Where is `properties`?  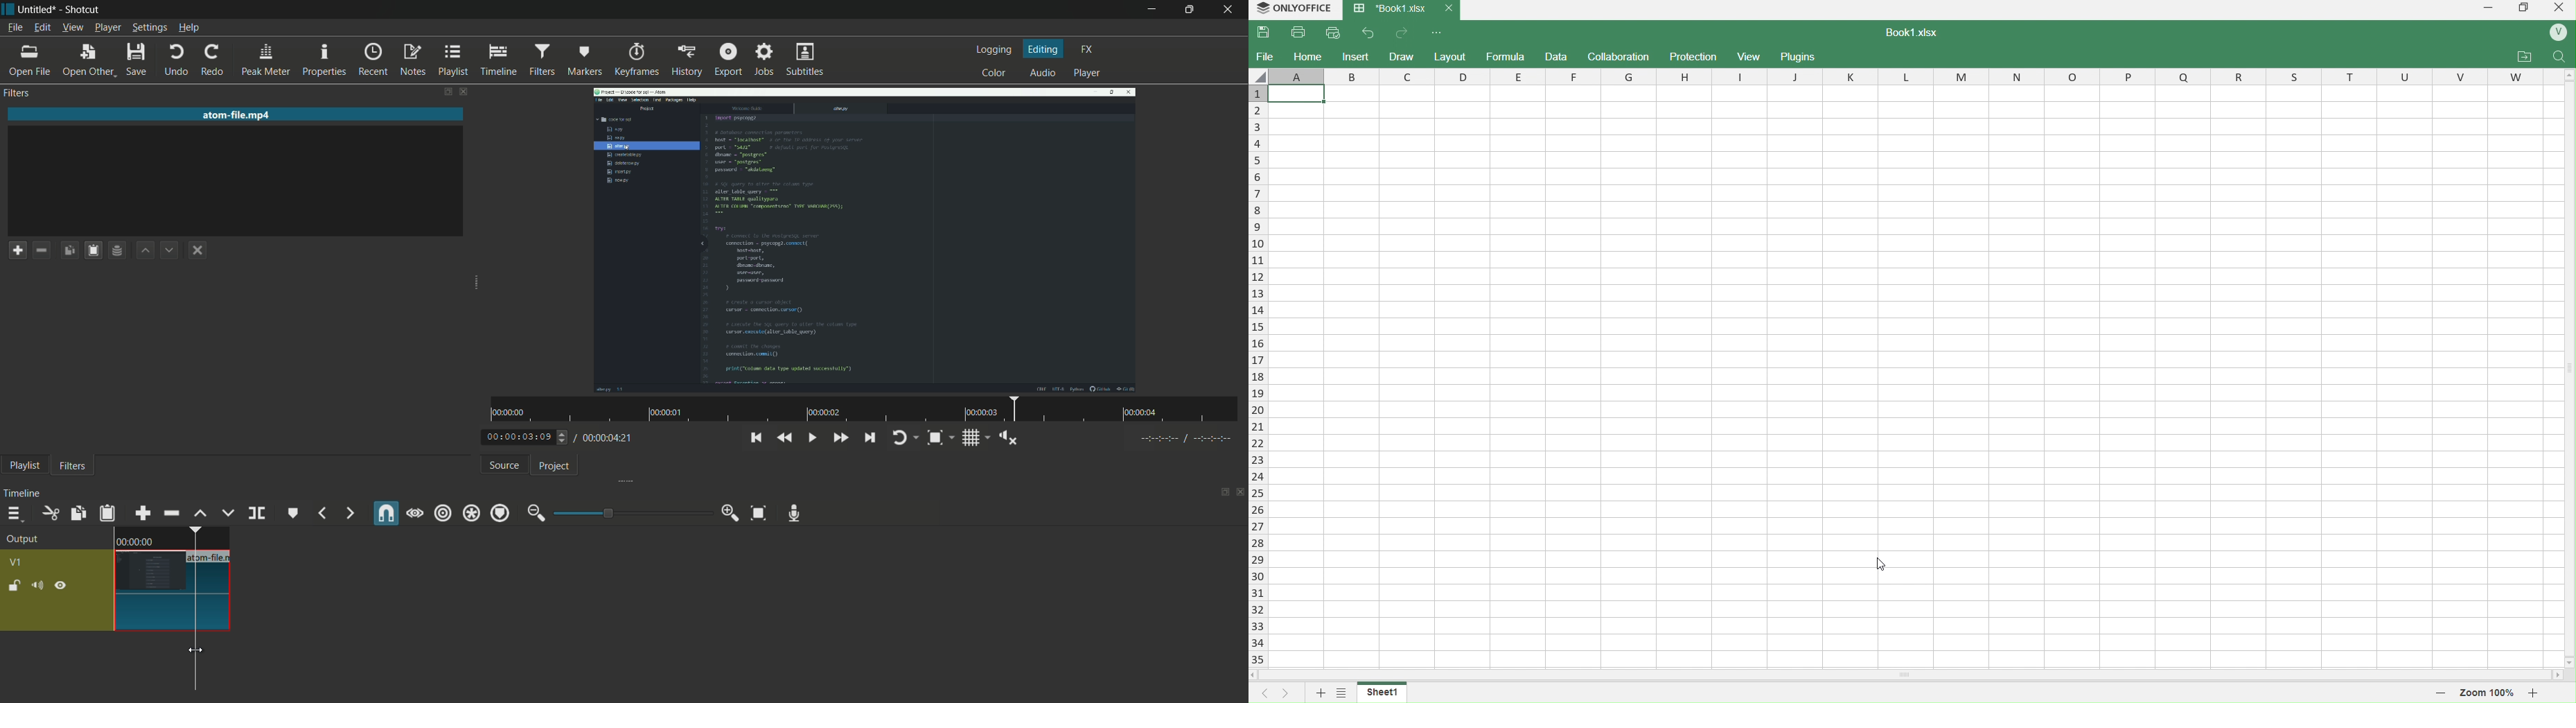 properties is located at coordinates (325, 59).